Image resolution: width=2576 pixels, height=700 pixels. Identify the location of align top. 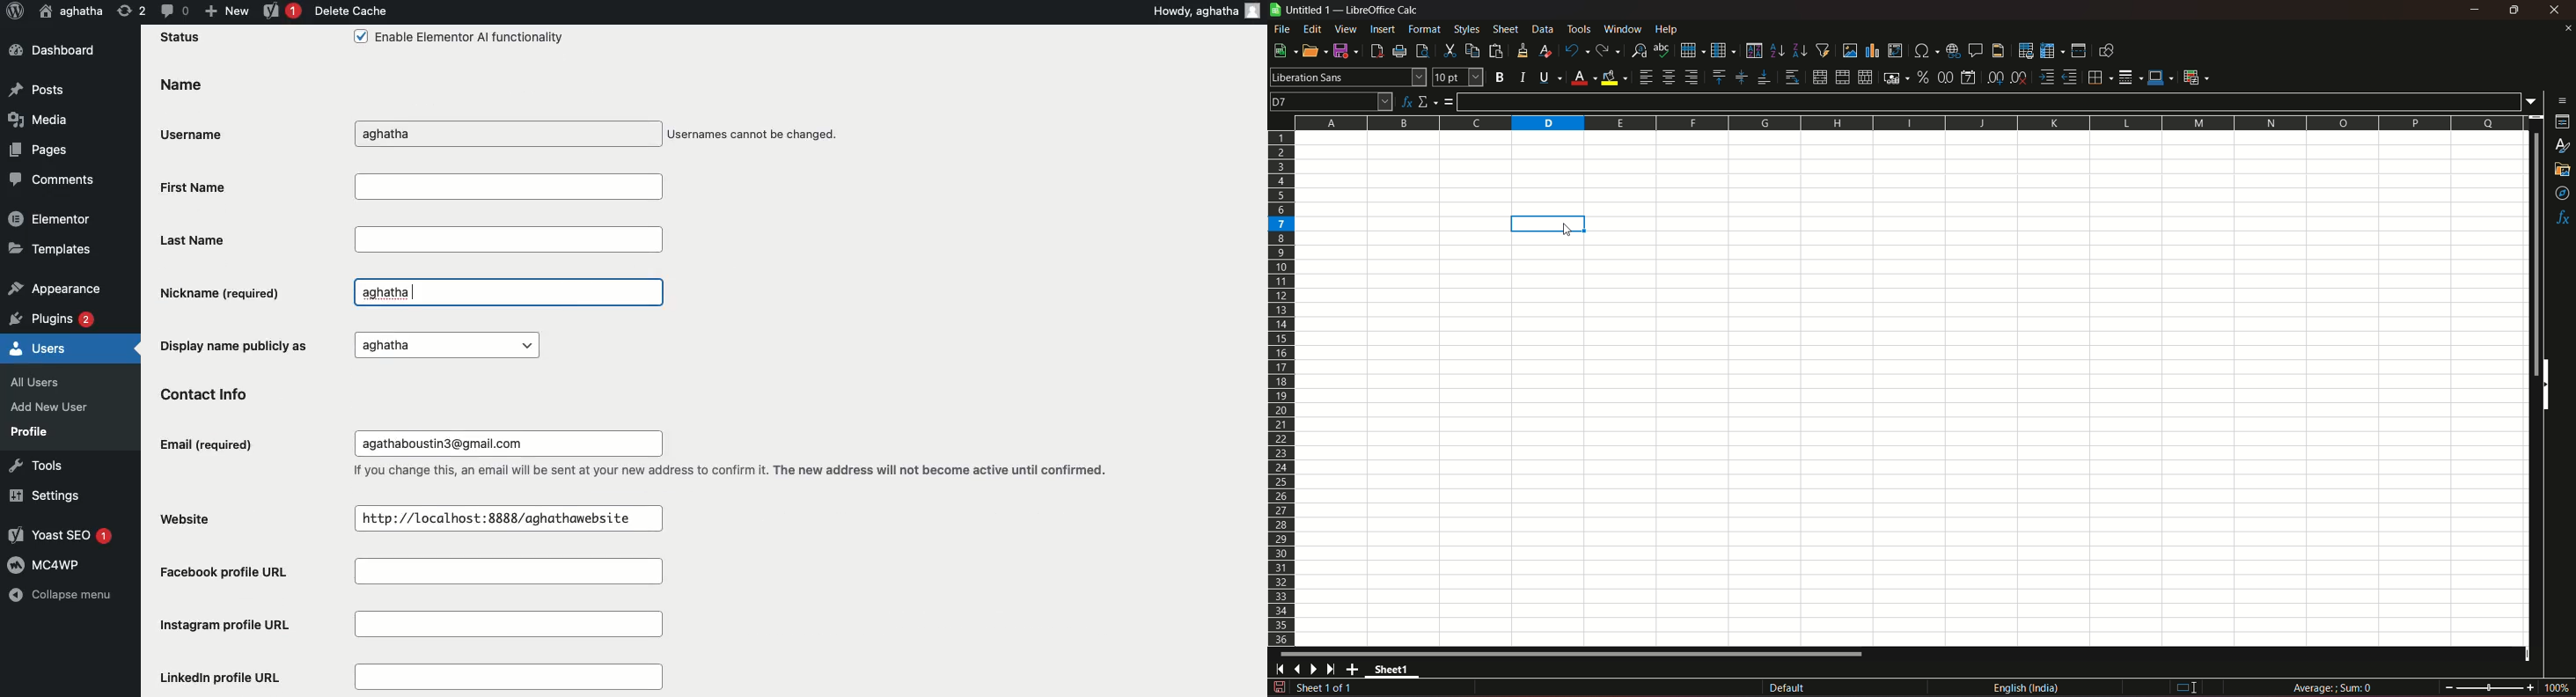
(1718, 76).